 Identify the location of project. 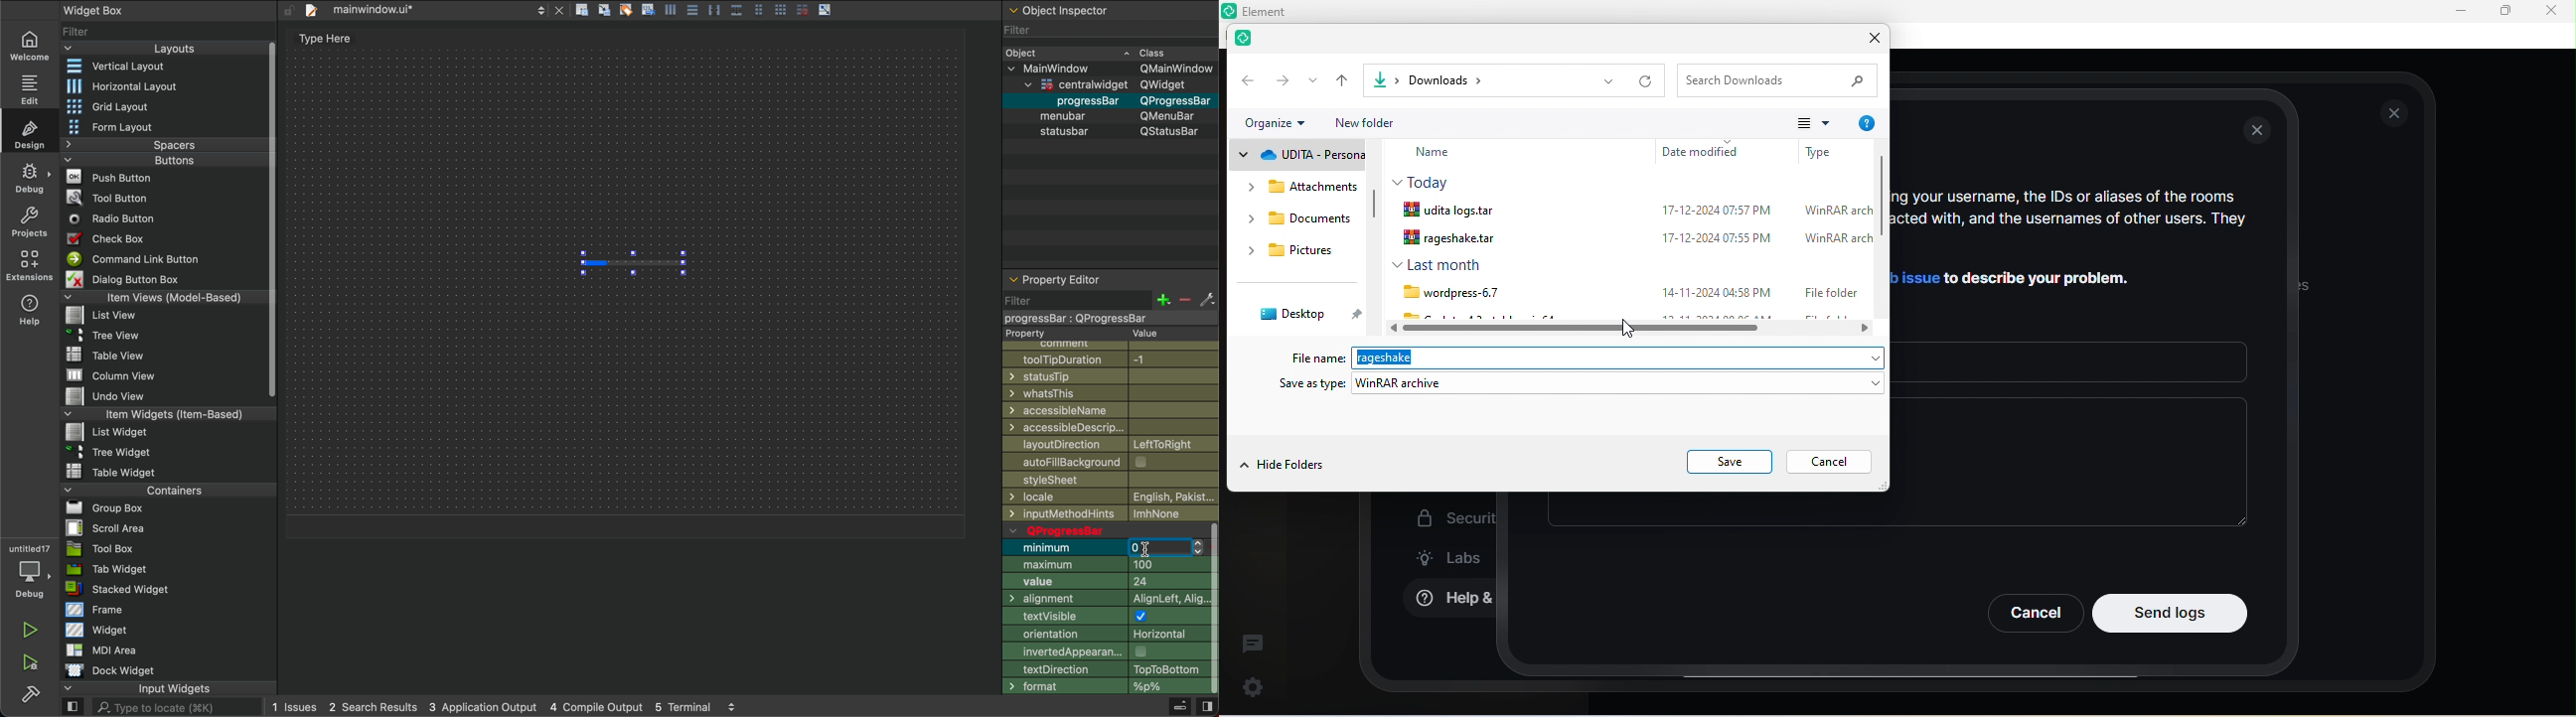
(30, 222).